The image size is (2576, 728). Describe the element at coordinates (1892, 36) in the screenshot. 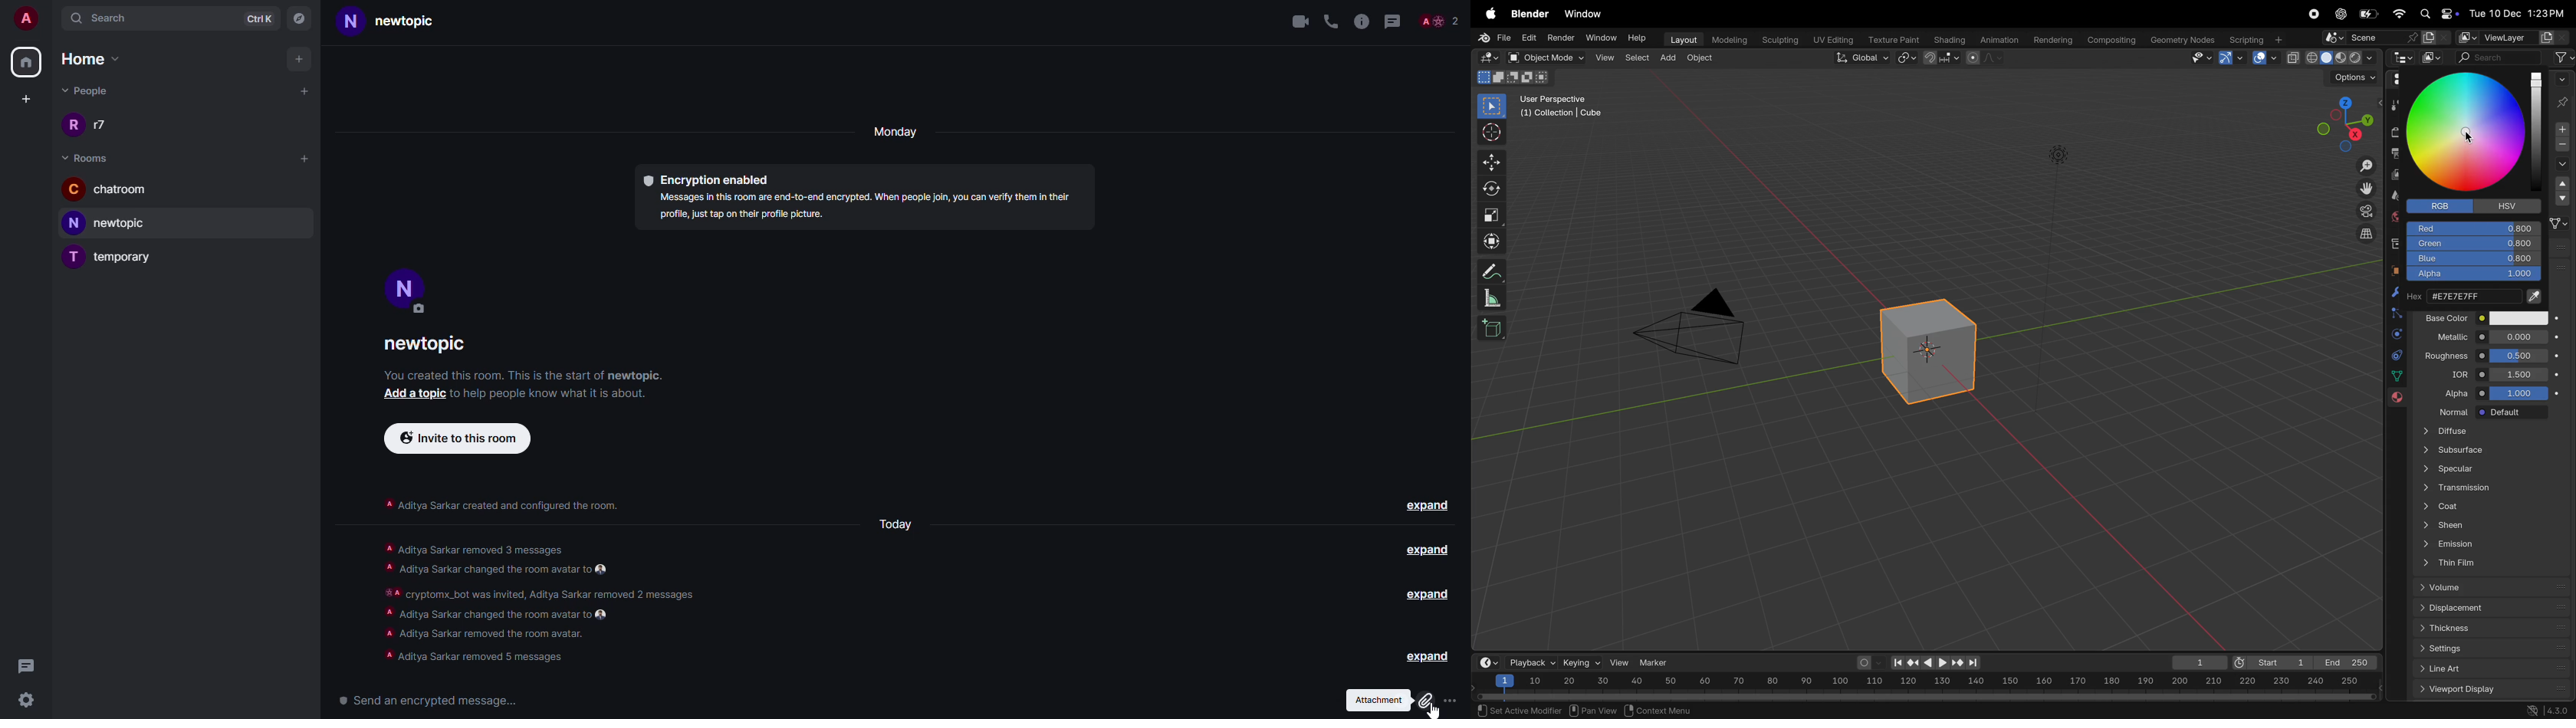

I see `texture paint` at that location.